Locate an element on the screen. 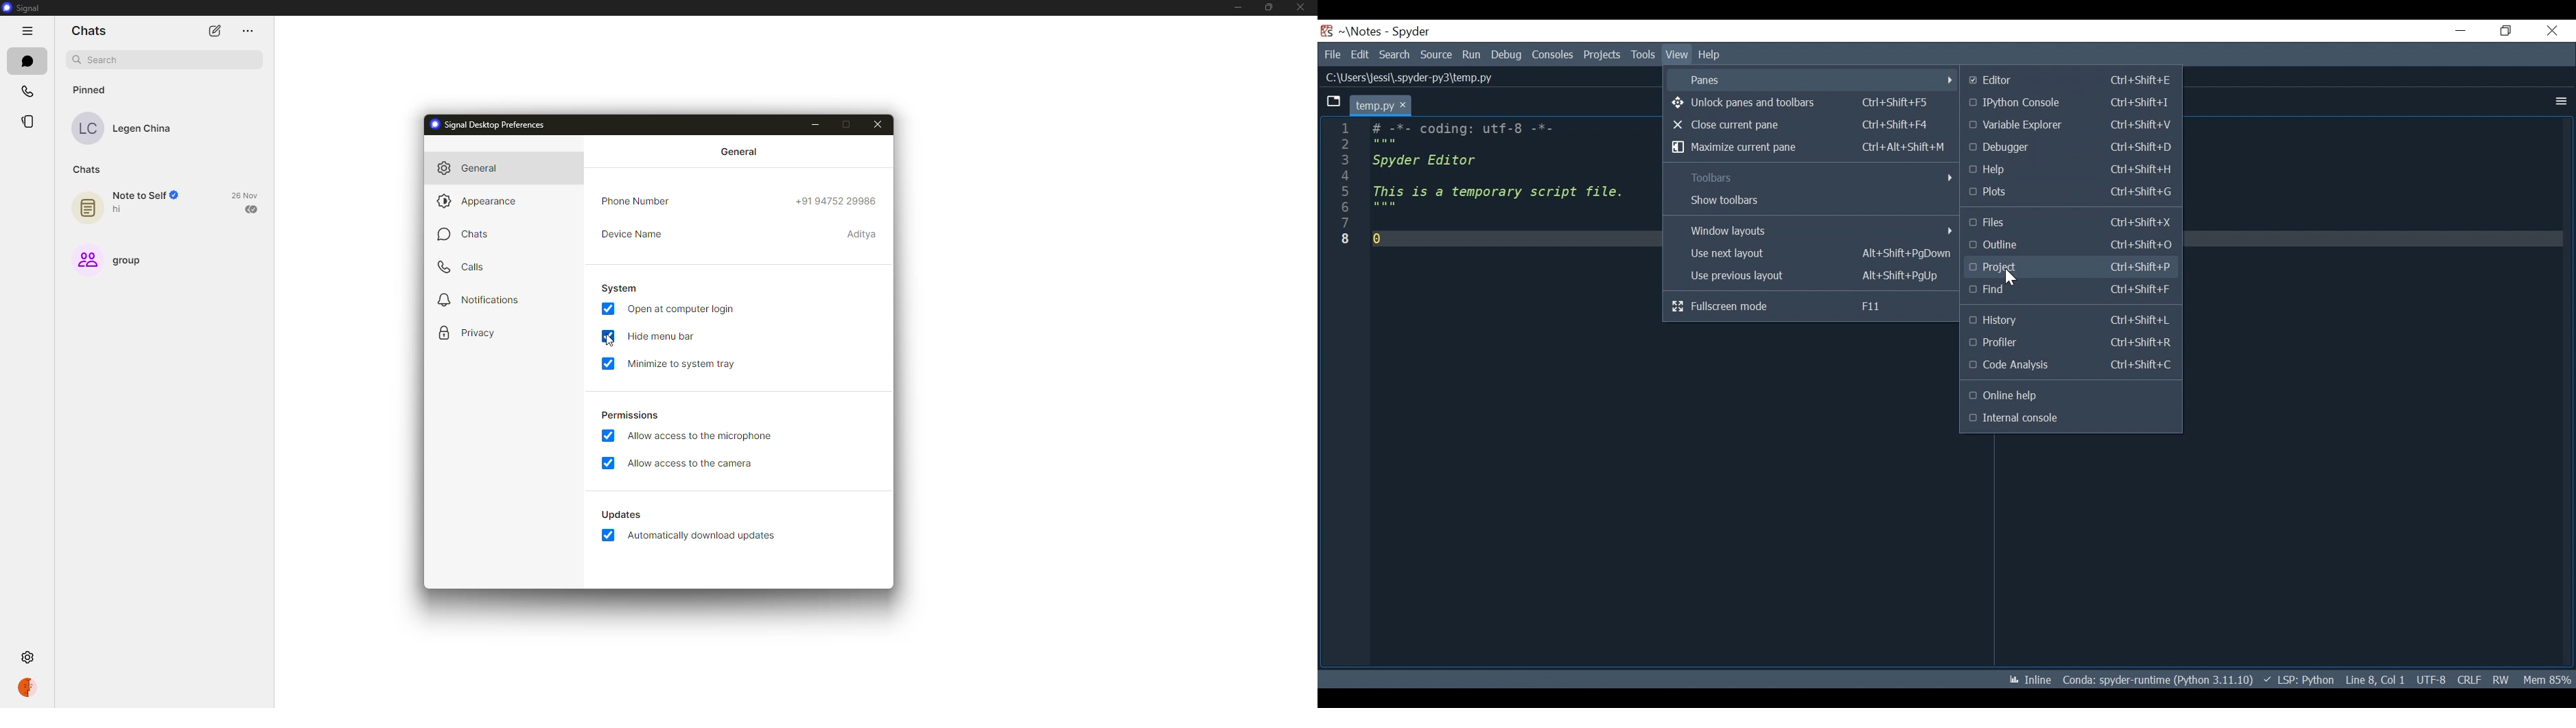 The image size is (2576, 728). Use next layout is located at coordinates (1811, 252).